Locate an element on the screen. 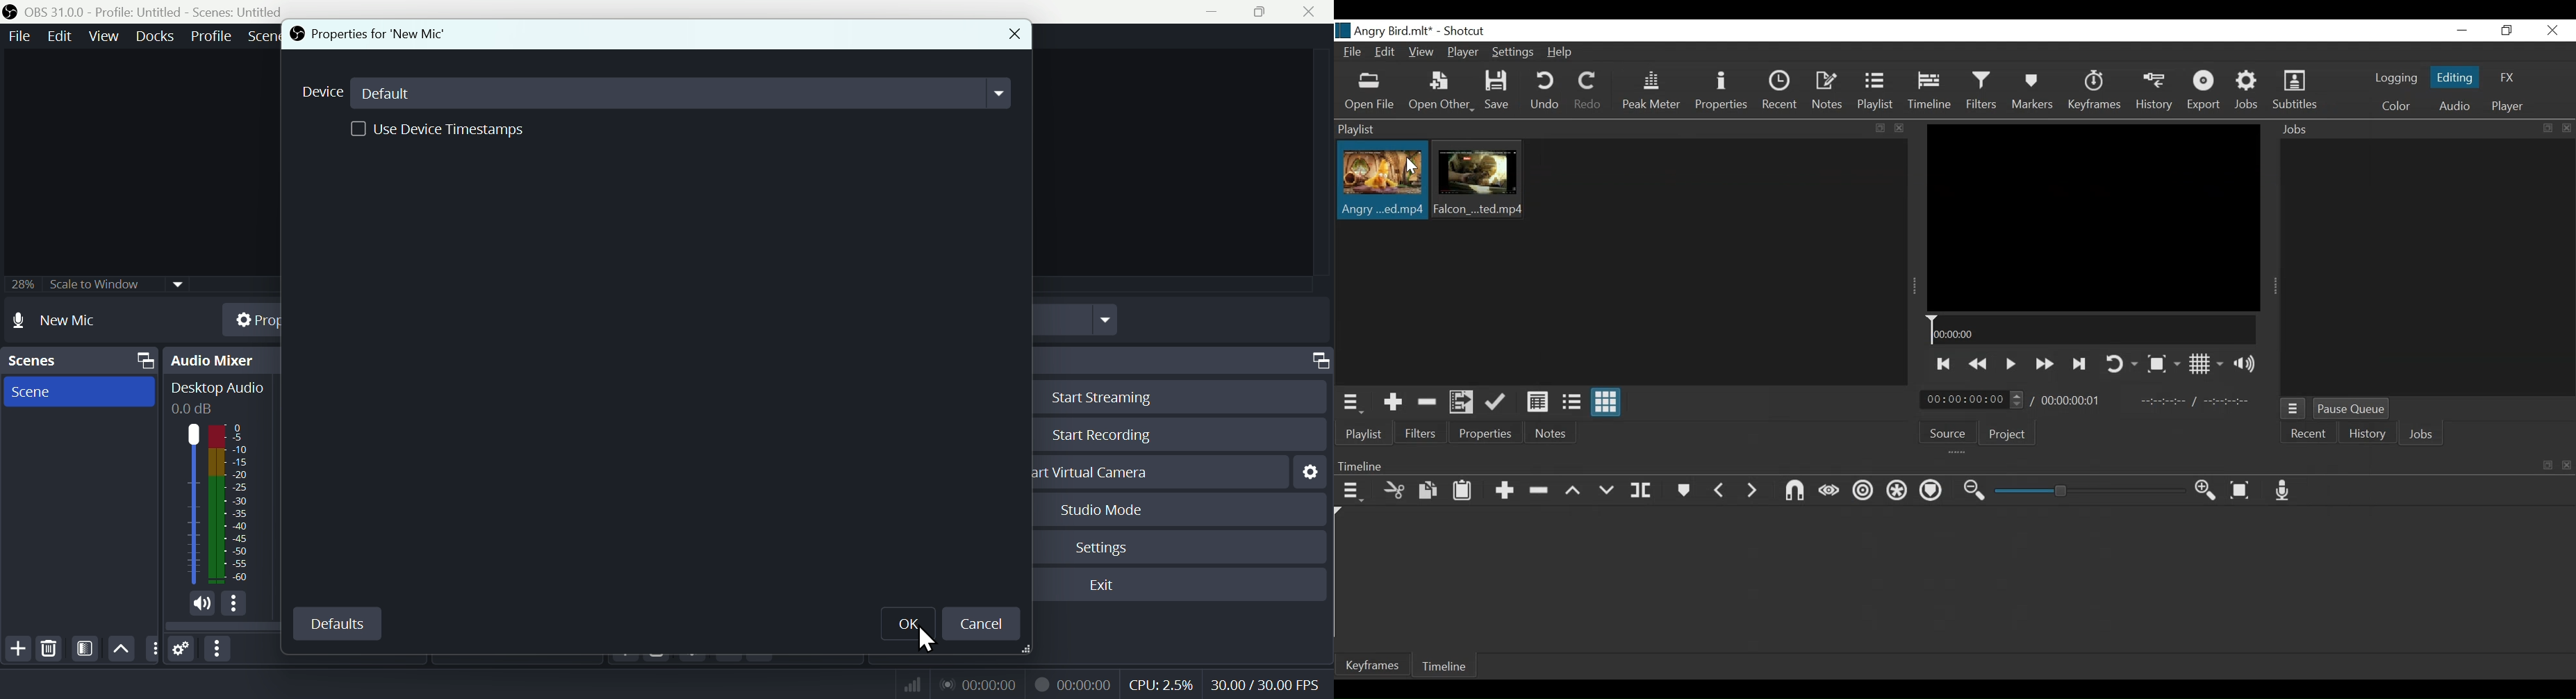 The width and height of the screenshot is (2576, 700). Delete is located at coordinates (49, 649).